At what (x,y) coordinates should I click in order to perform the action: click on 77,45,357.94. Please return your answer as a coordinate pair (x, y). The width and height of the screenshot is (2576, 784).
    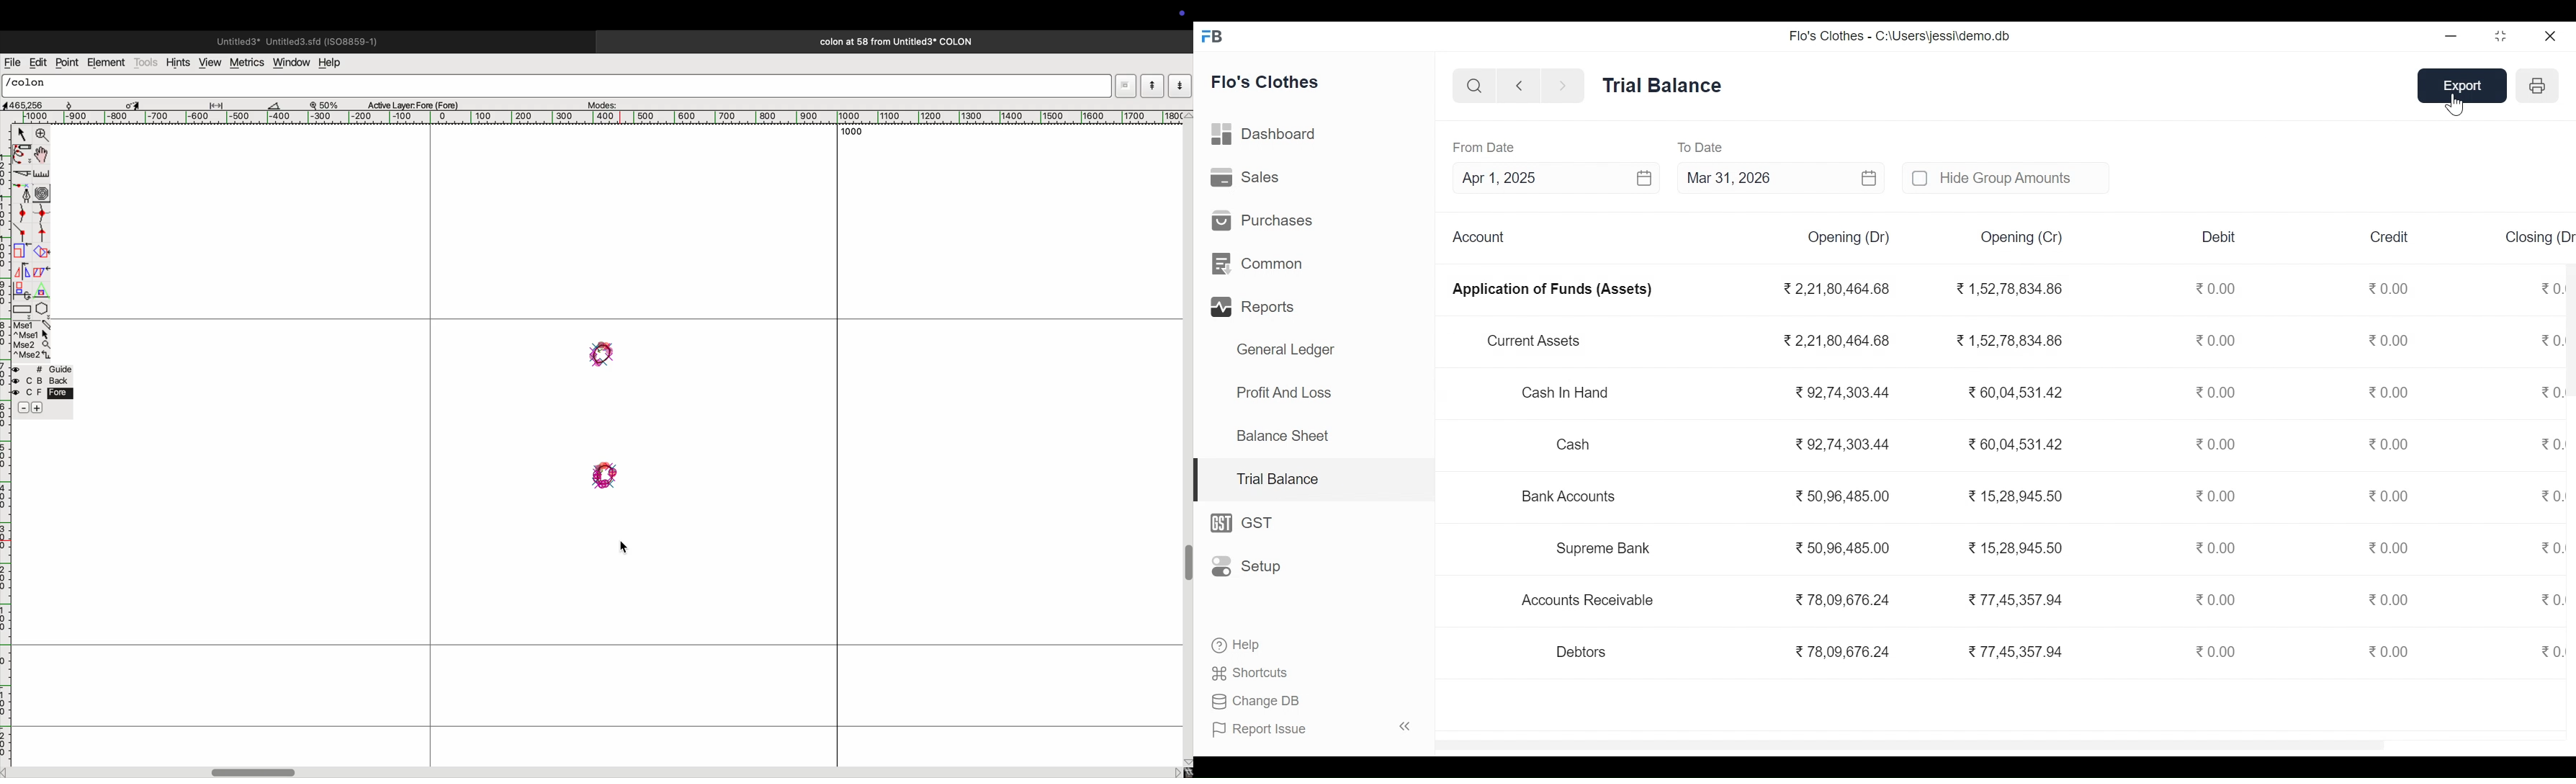
    Looking at the image, I should click on (2015, 650).